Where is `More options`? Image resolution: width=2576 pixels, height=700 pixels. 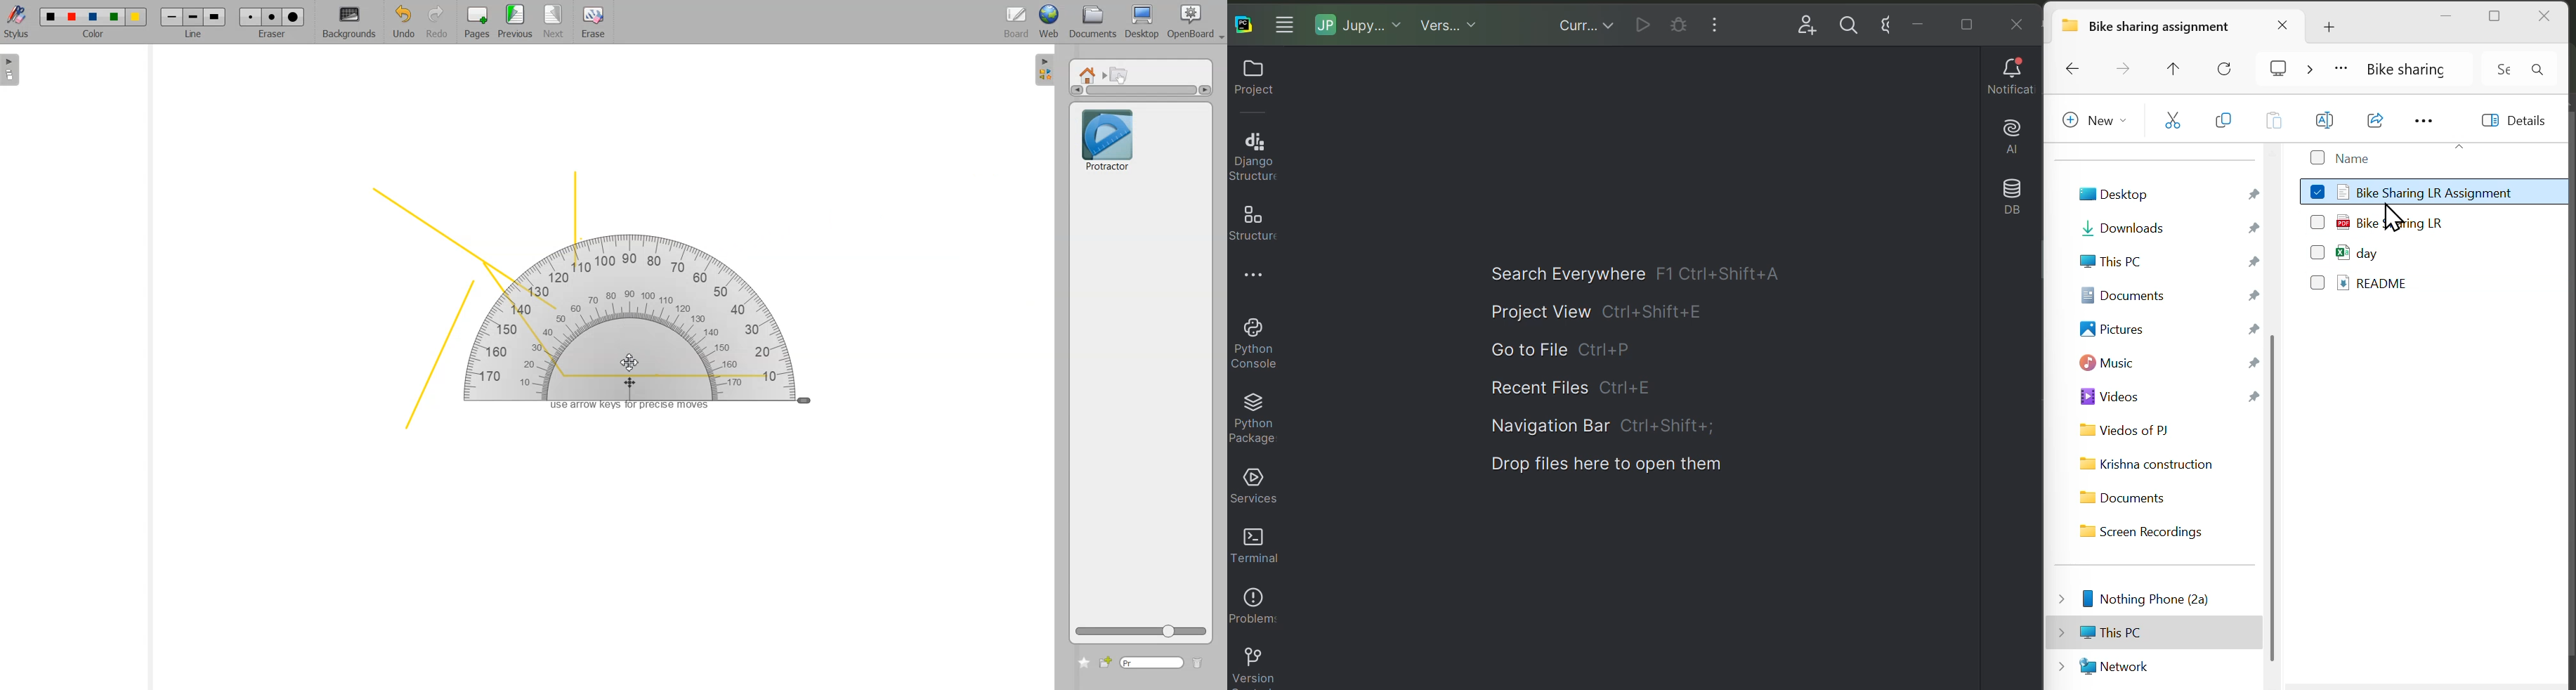 More options is located at coordinates (1254, 278).